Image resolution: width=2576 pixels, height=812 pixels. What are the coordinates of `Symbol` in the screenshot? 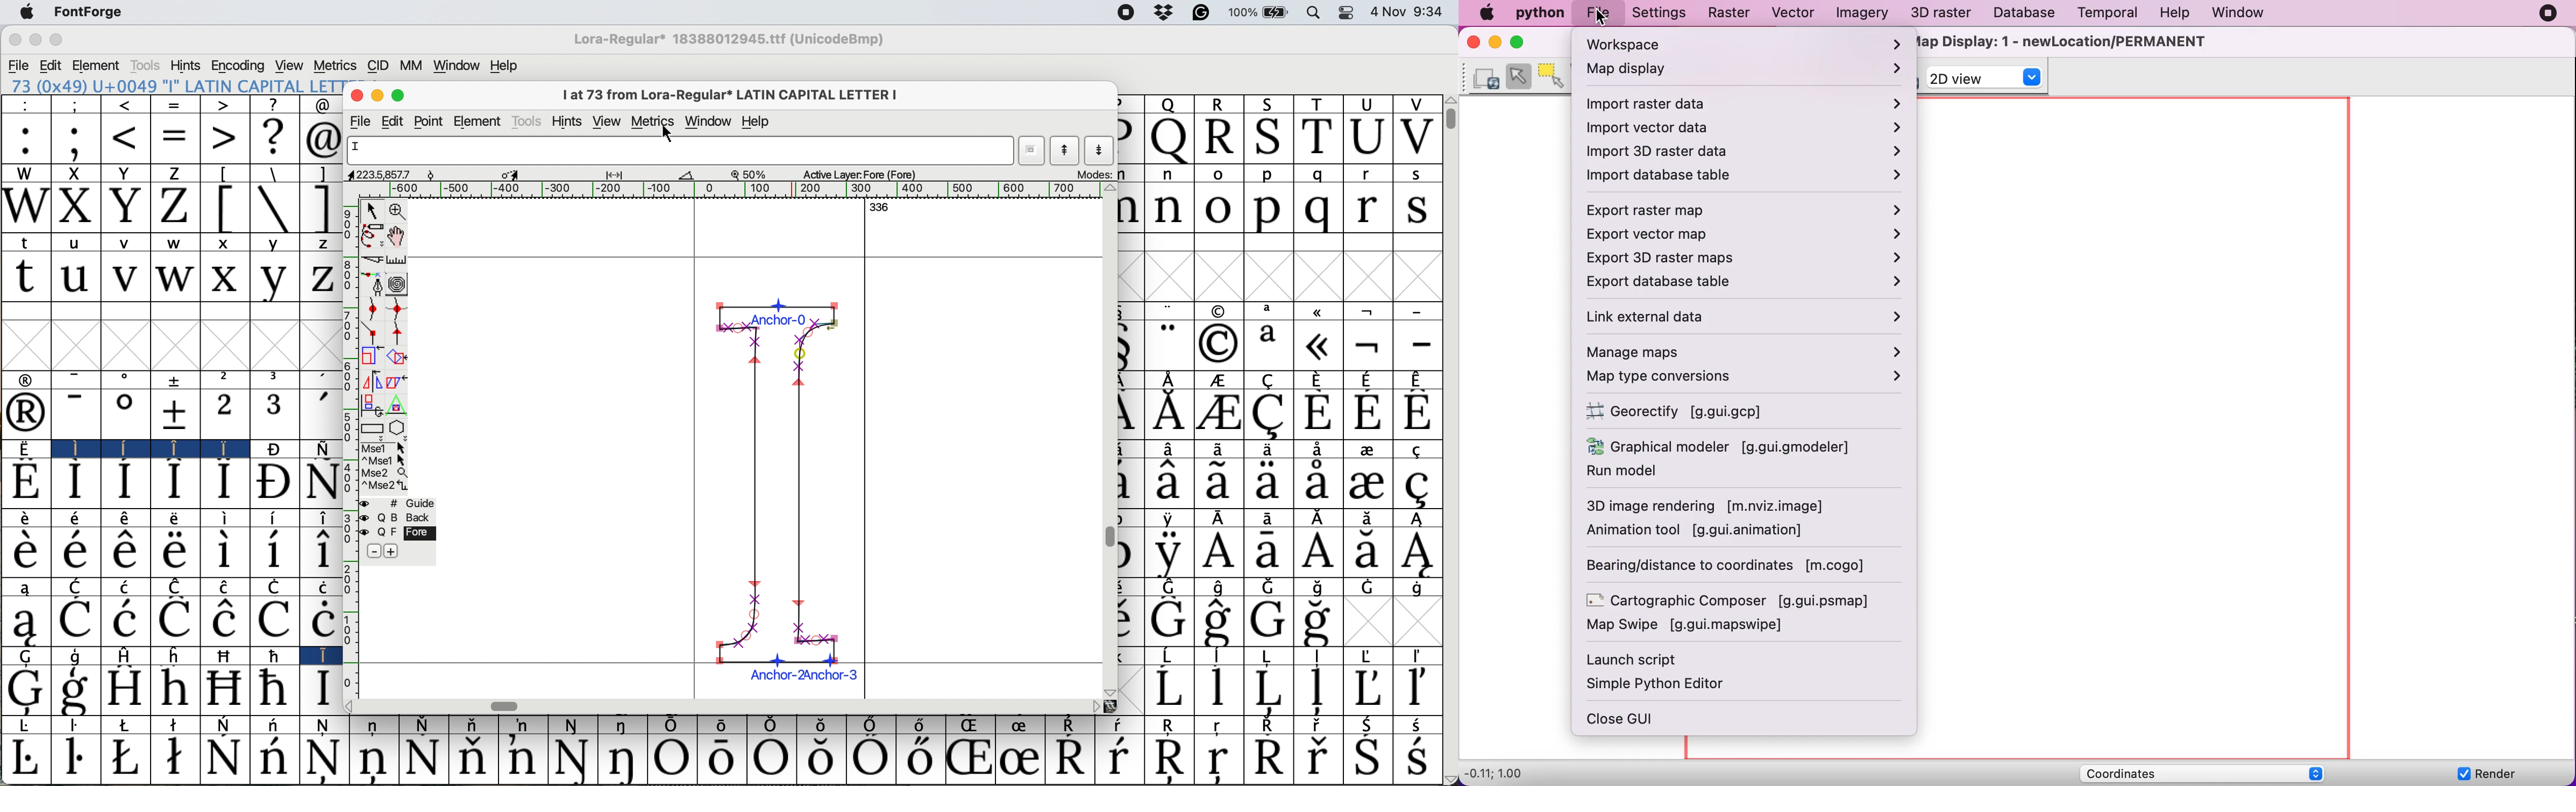 It's located at (1368, 759).